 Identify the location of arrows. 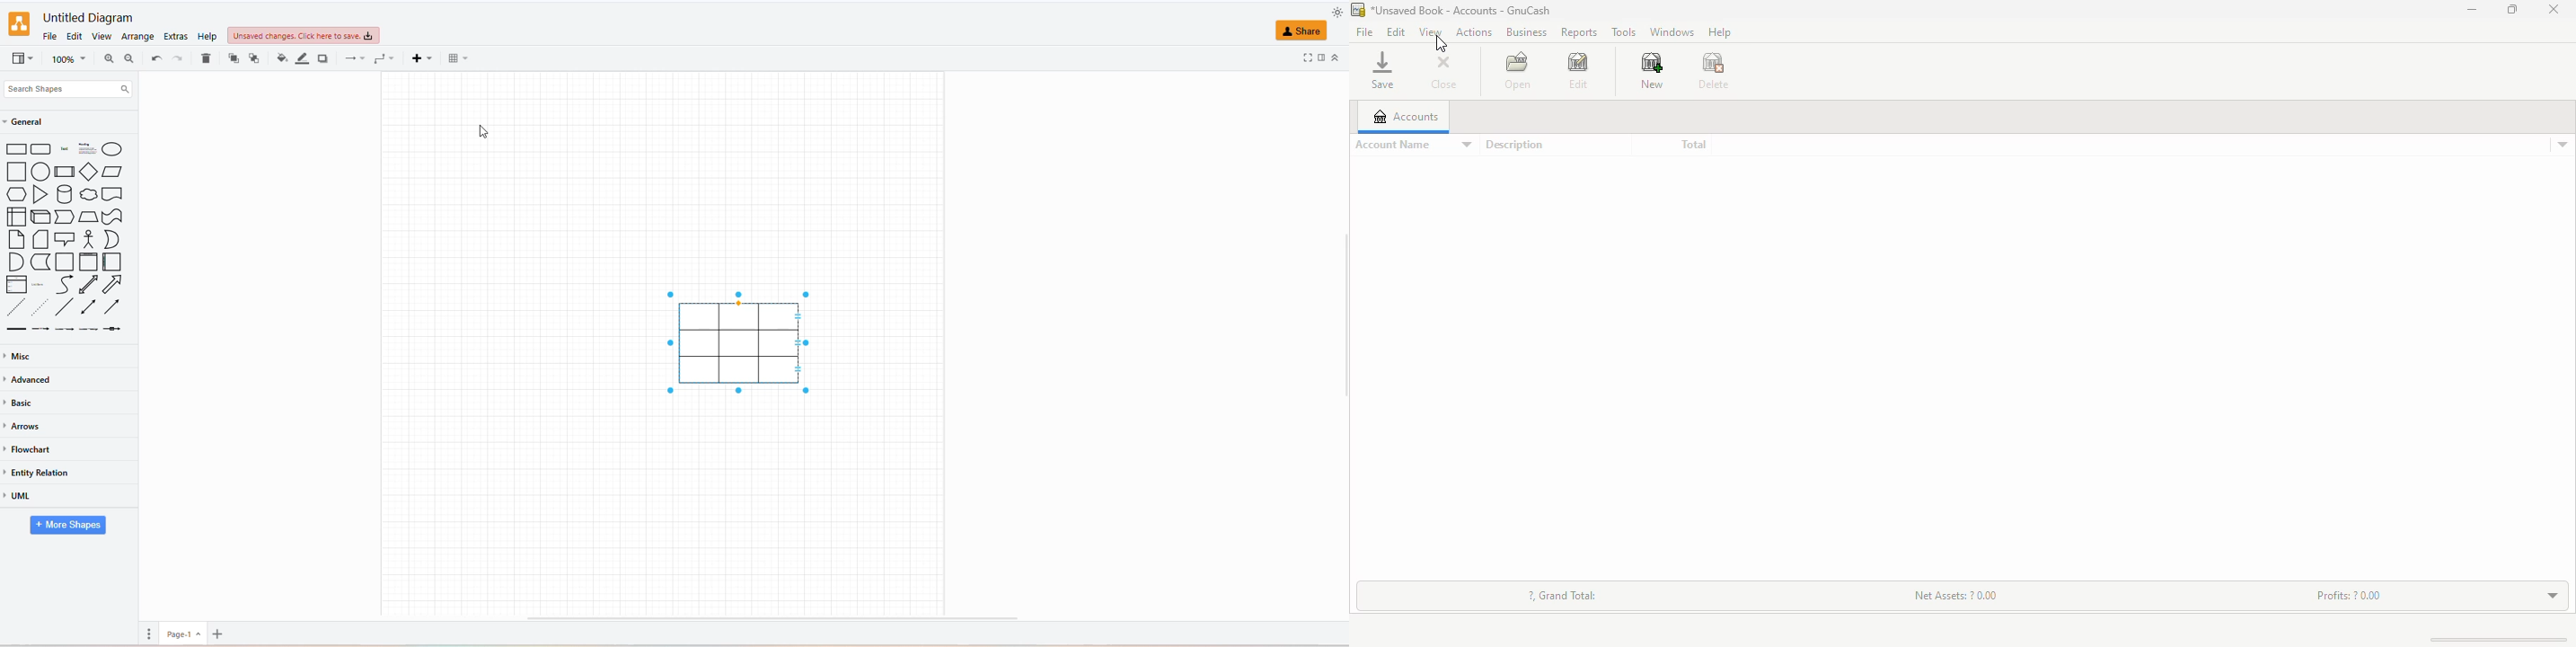
(25, 428).